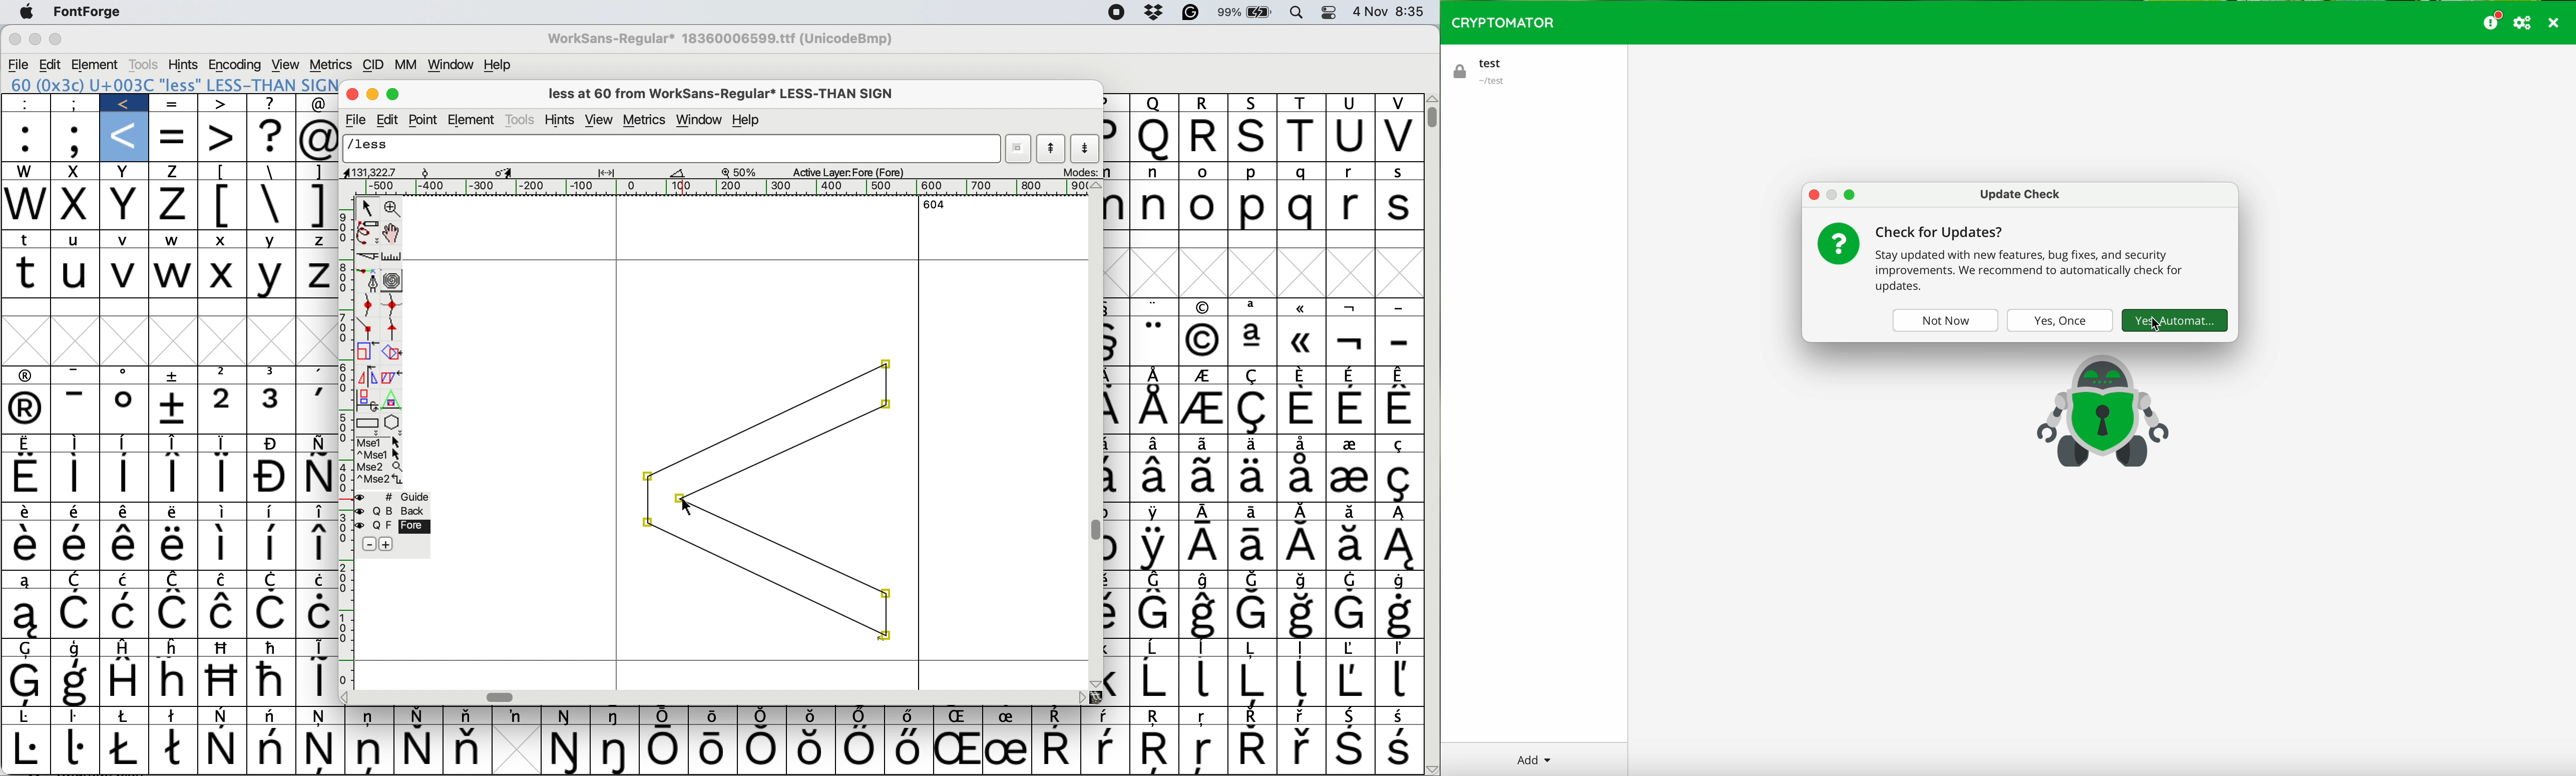  Describe the element at coordinates (127, 580) in the screenshot. I see `Symbol` at that location.